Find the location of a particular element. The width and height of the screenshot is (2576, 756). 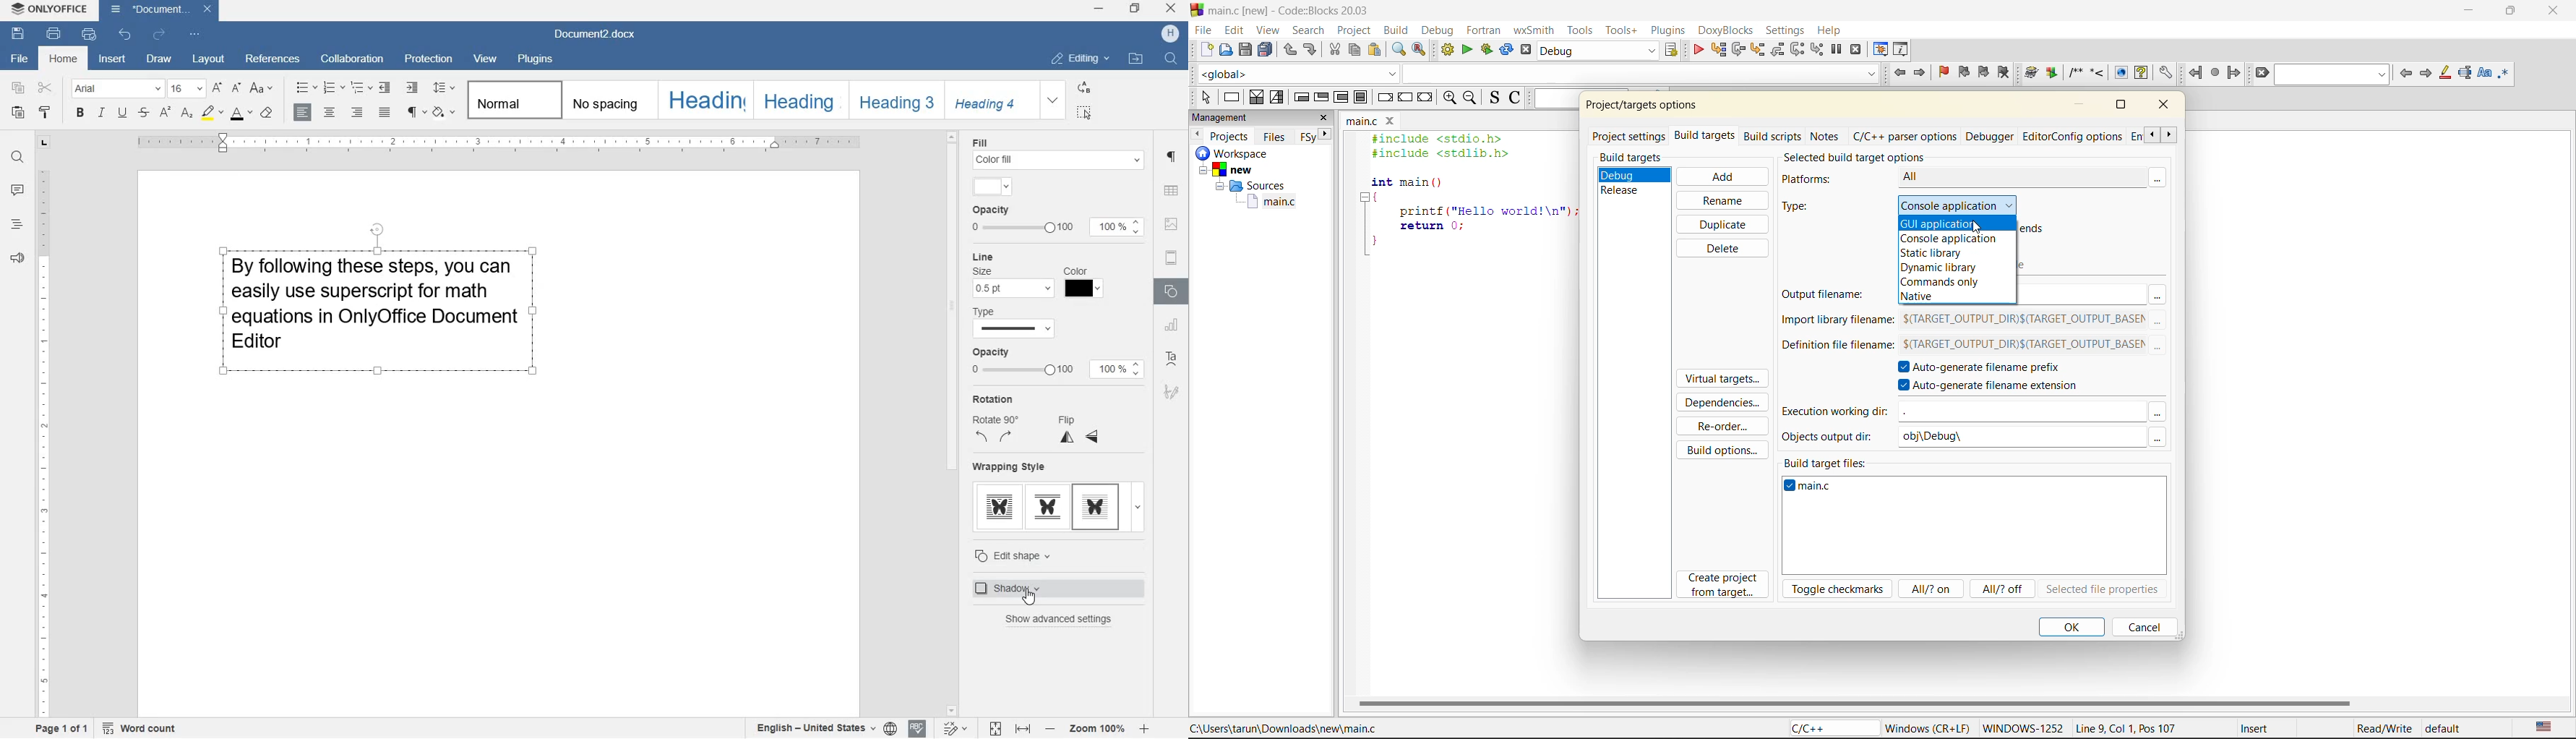

next is located at coordinates (1327, 134).